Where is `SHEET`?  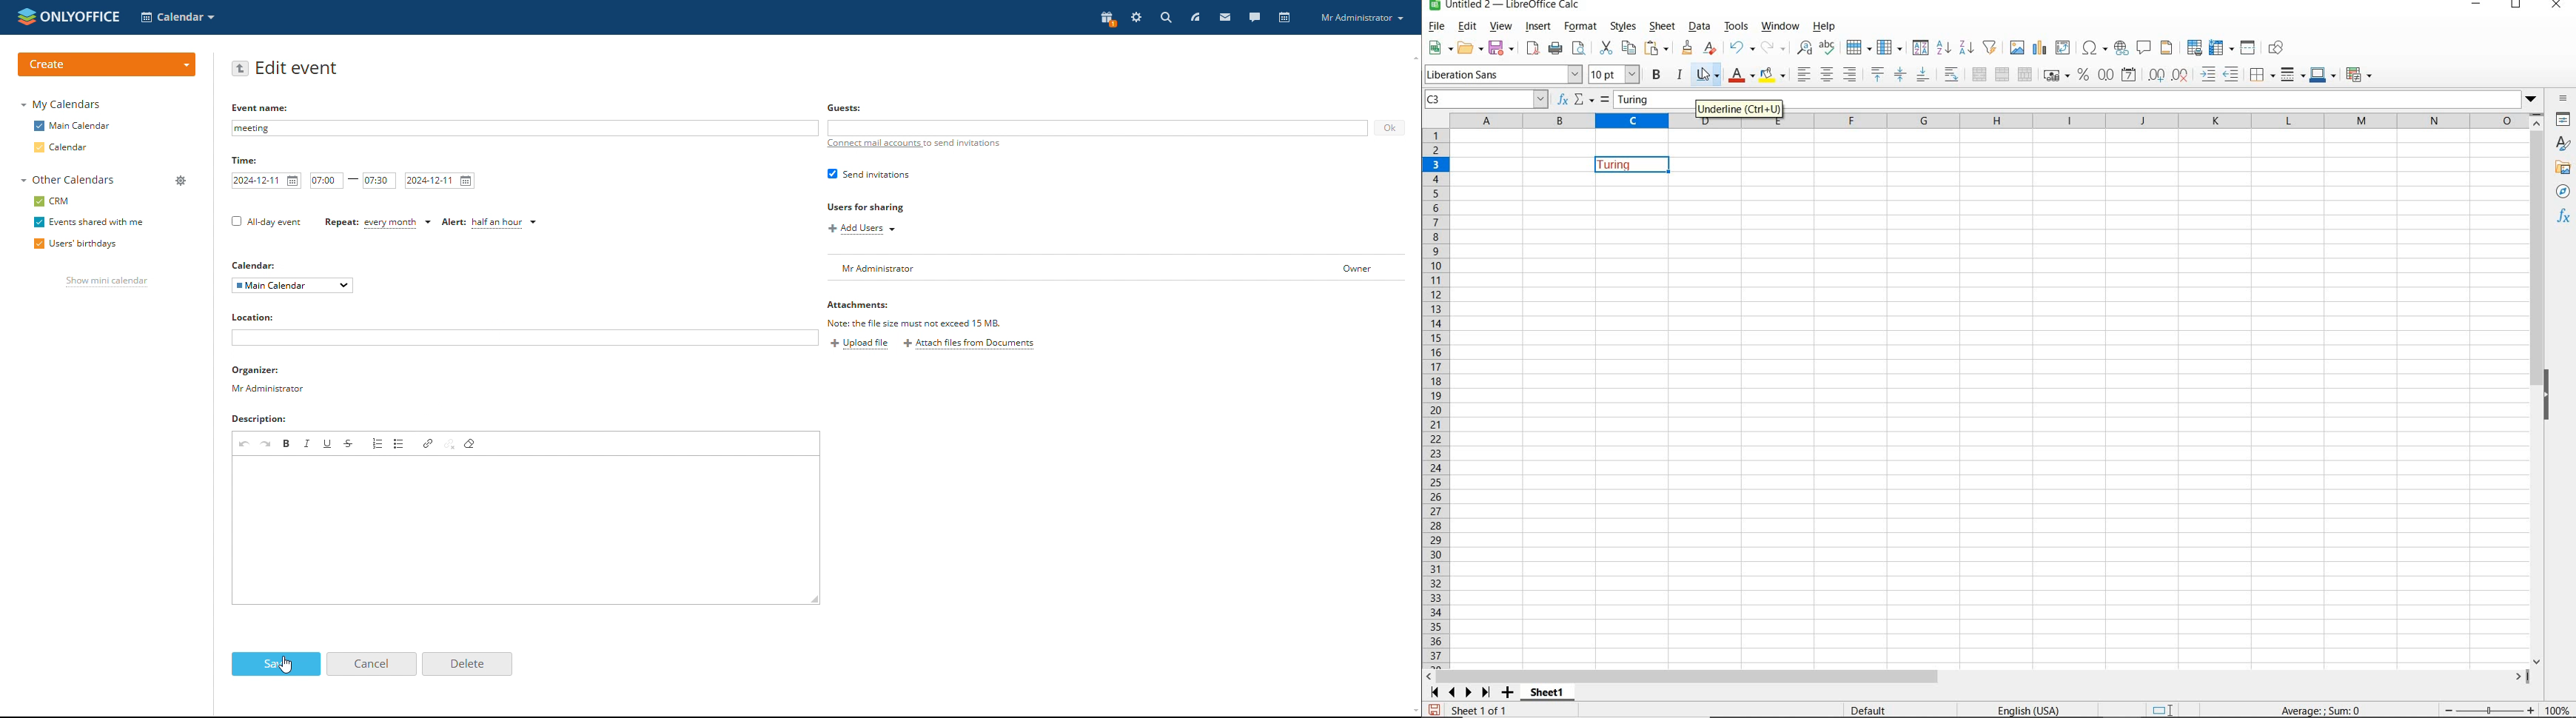
SHEET is located at coordinates (1663, 28).